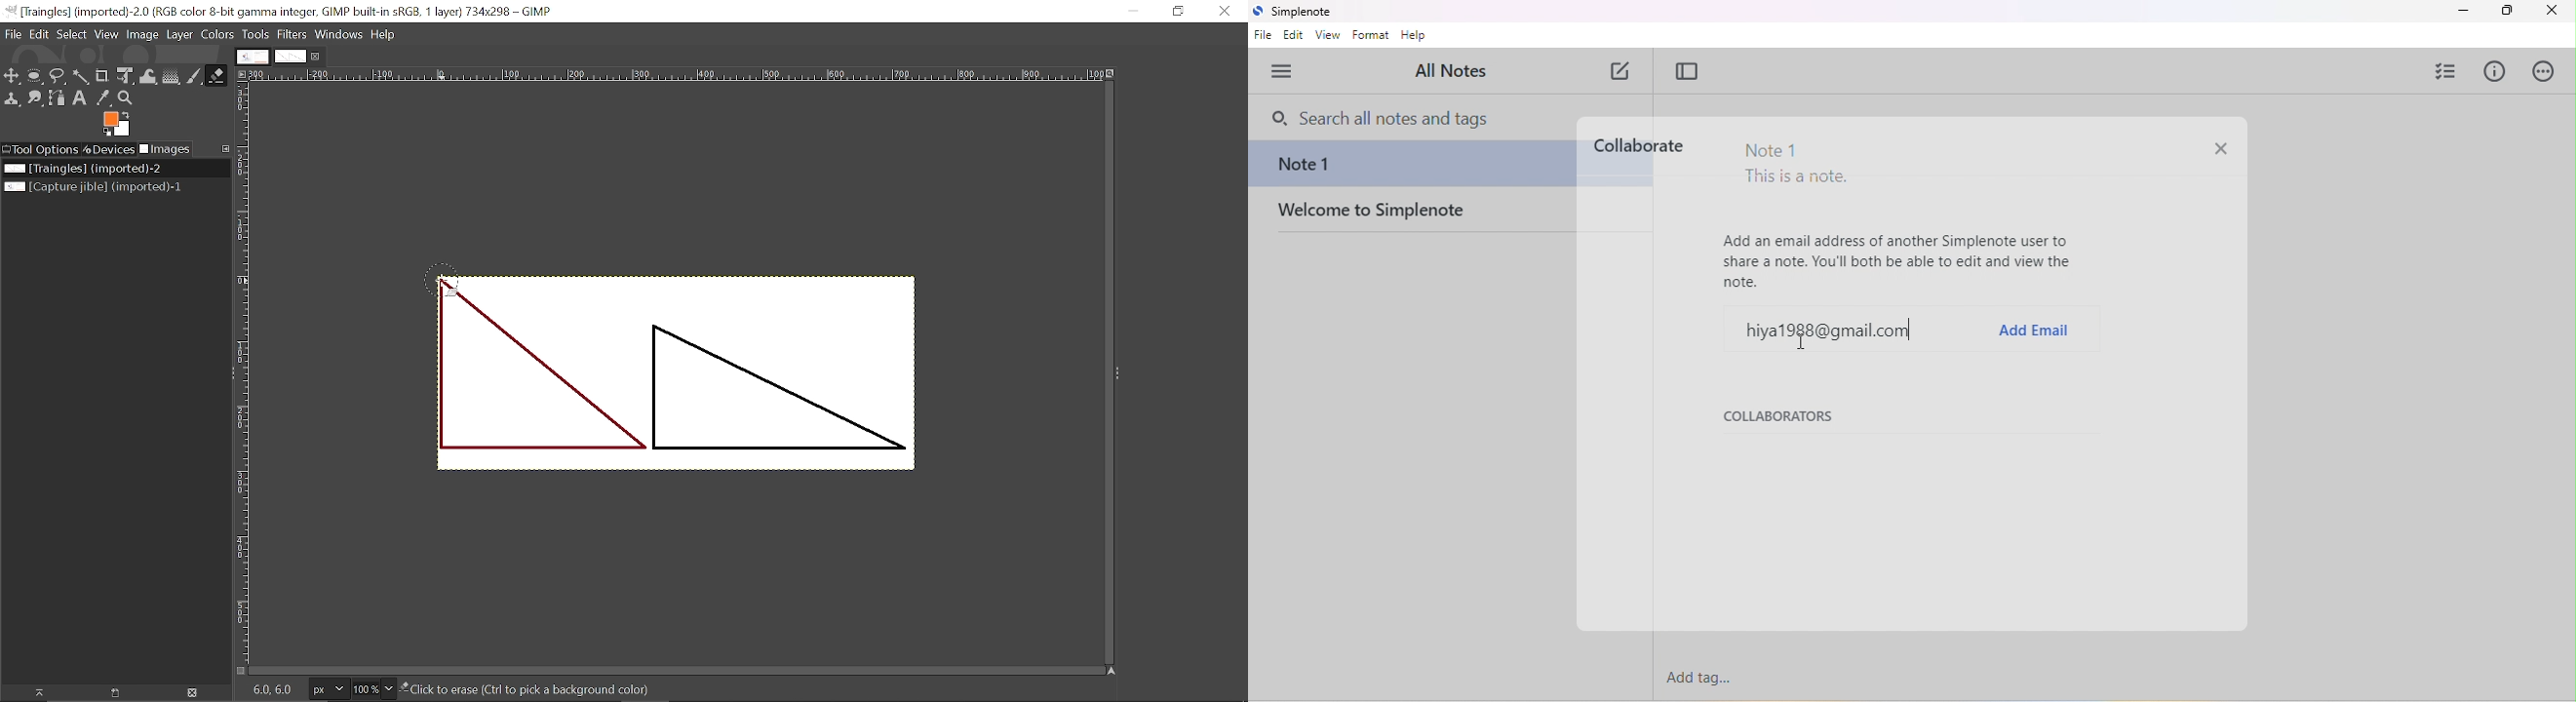 The width and height of the screenshot is (2576, 728). What do you see at coordinates (1415, 217) in the screenshot?
I see `welcome to simplenote` at bounding box center [1415, 217].